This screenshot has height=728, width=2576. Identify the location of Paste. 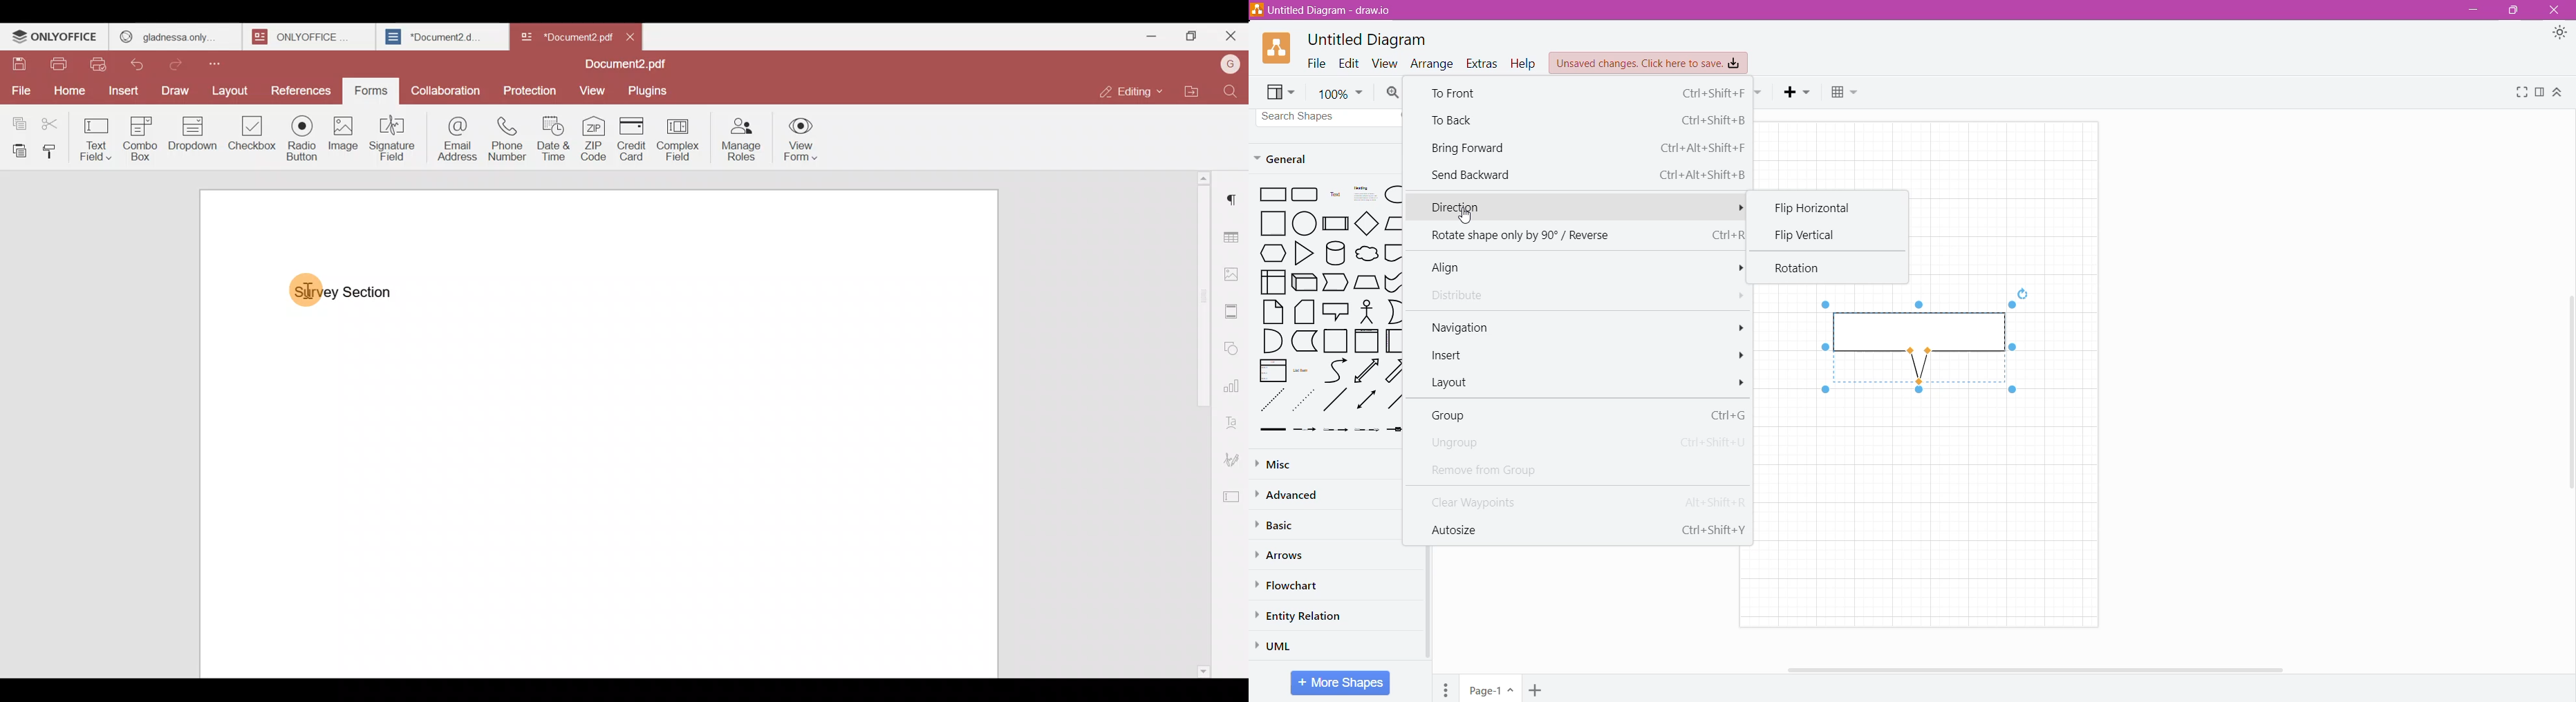
(16, 148).